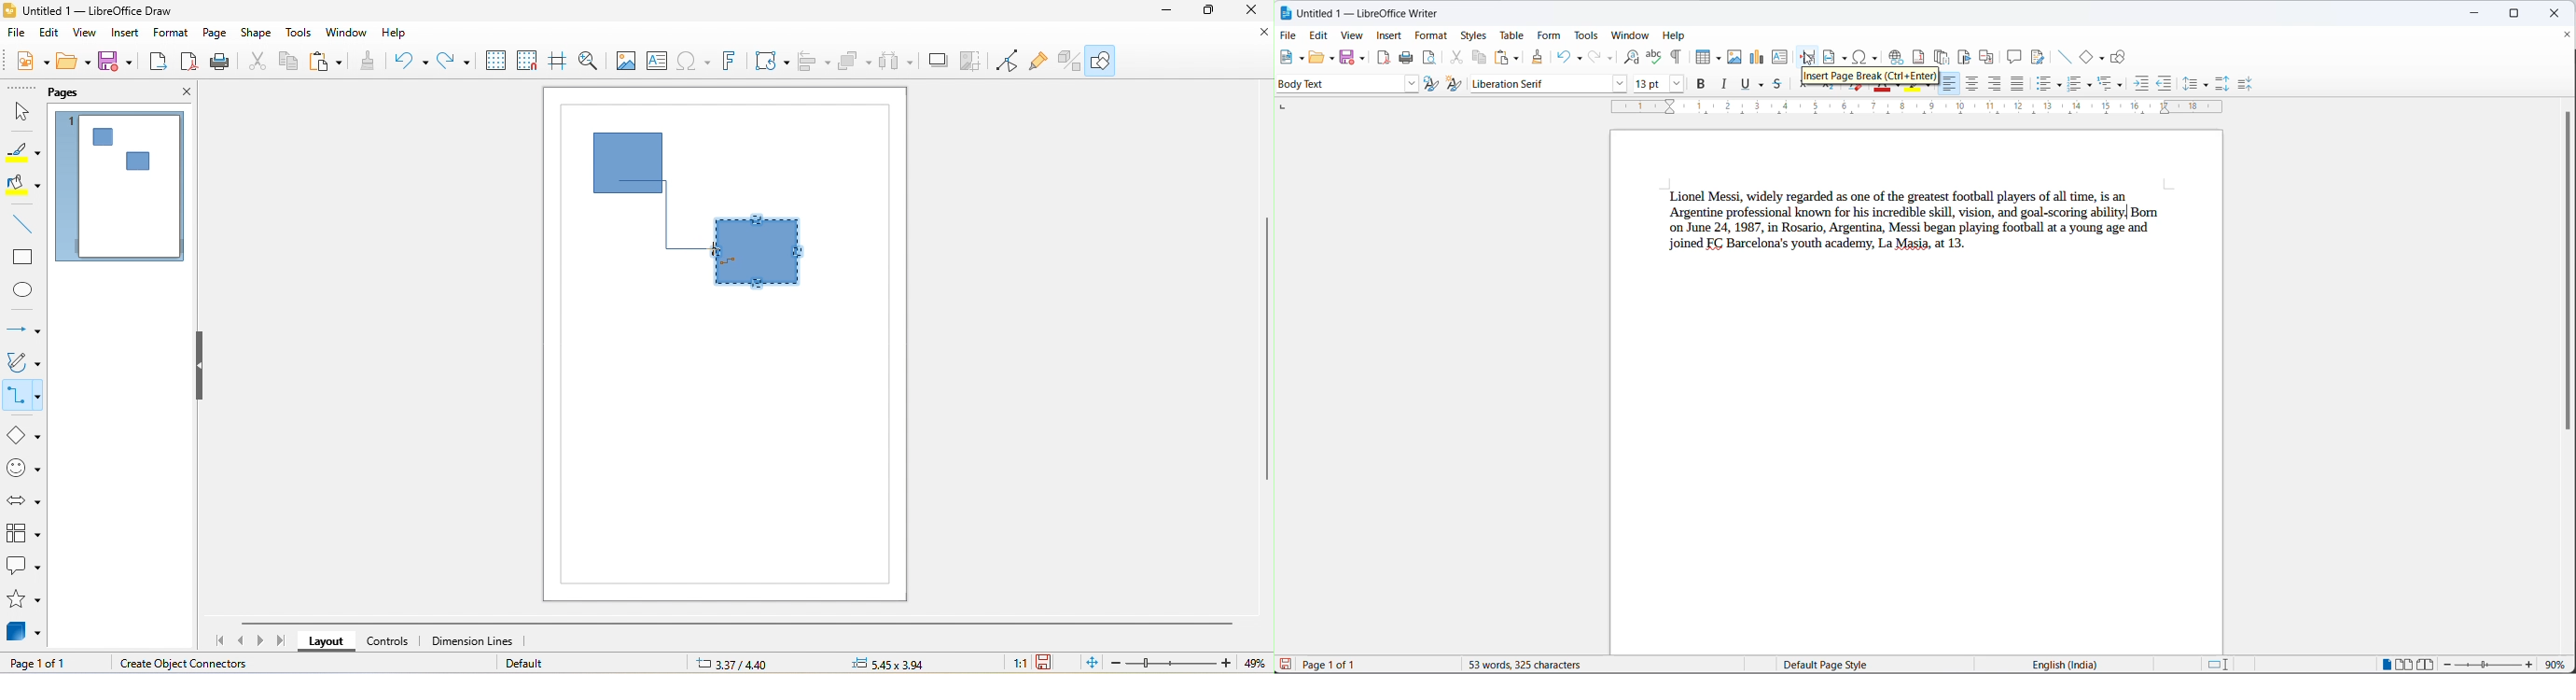  Describe the element at coordinates (1406, 58) in the screenshot. I see `print` at that location.